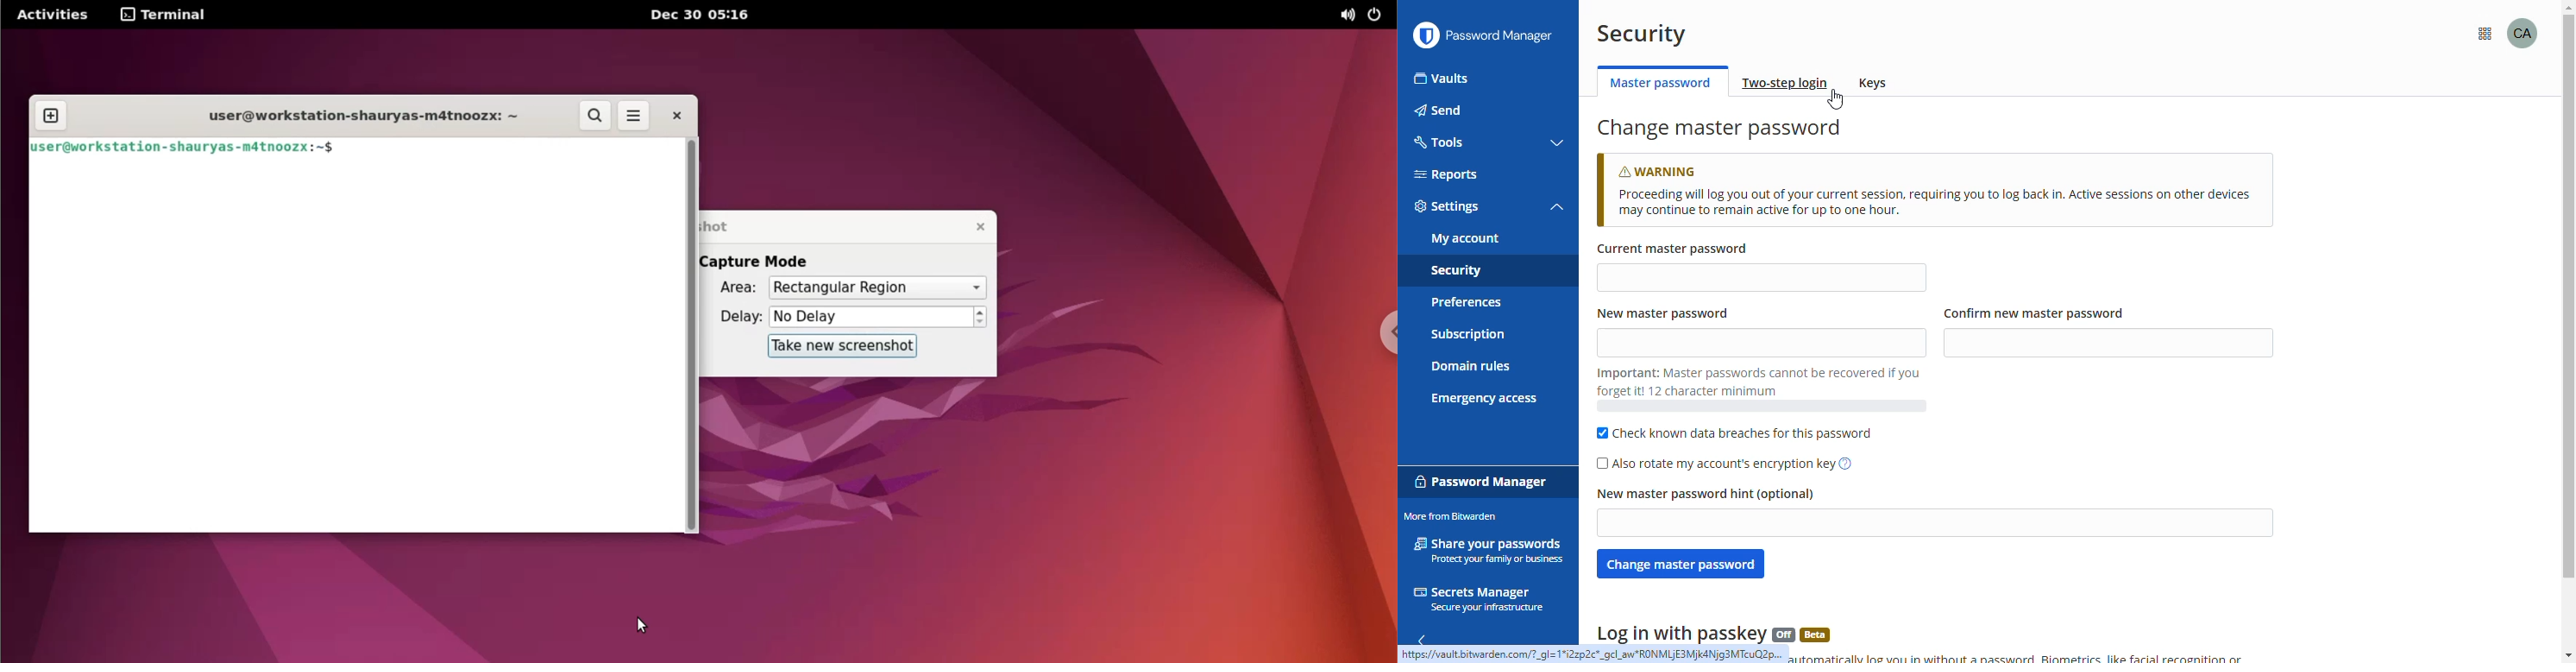  Describe the element at coordinates (1878, 84) in the screenshot. I see `keys` at that location.